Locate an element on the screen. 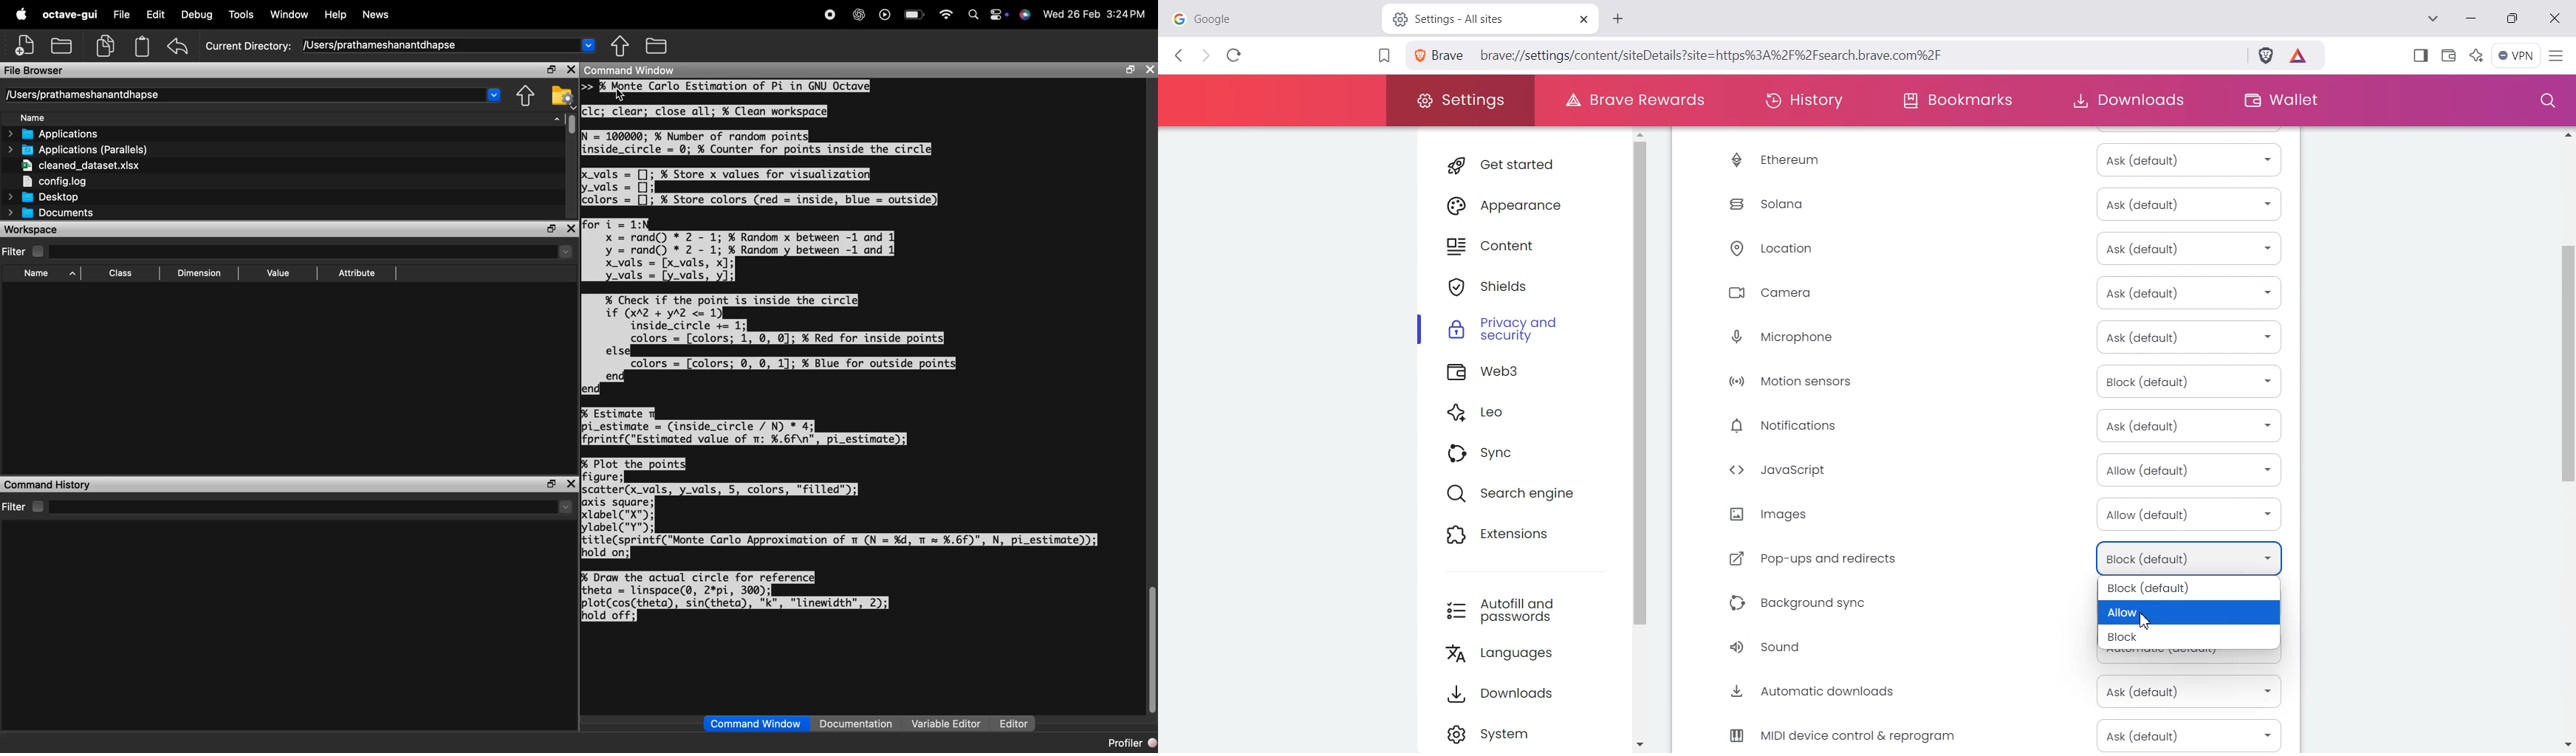 The width and height of the screenshot is (2576, 756). JavaScript Allow (Default) is located at coordinates (1988, 470).